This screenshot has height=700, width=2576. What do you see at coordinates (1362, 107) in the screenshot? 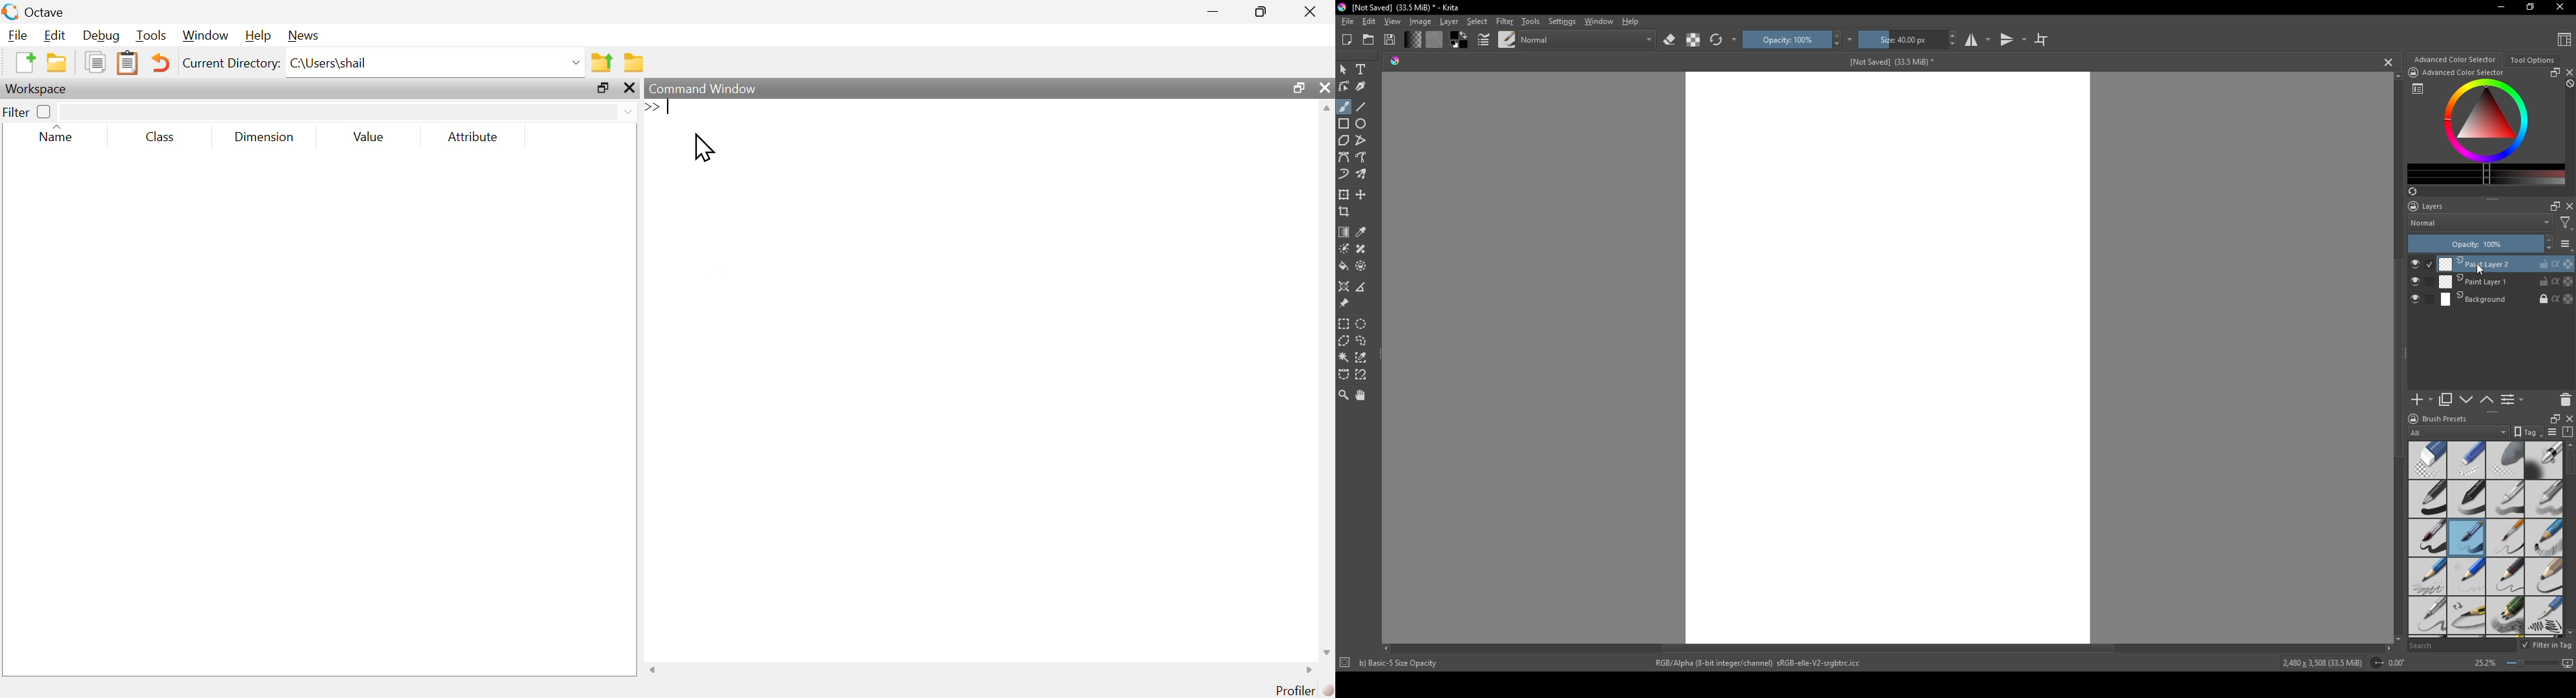
I see `line` at bounding box center [1362, 107].